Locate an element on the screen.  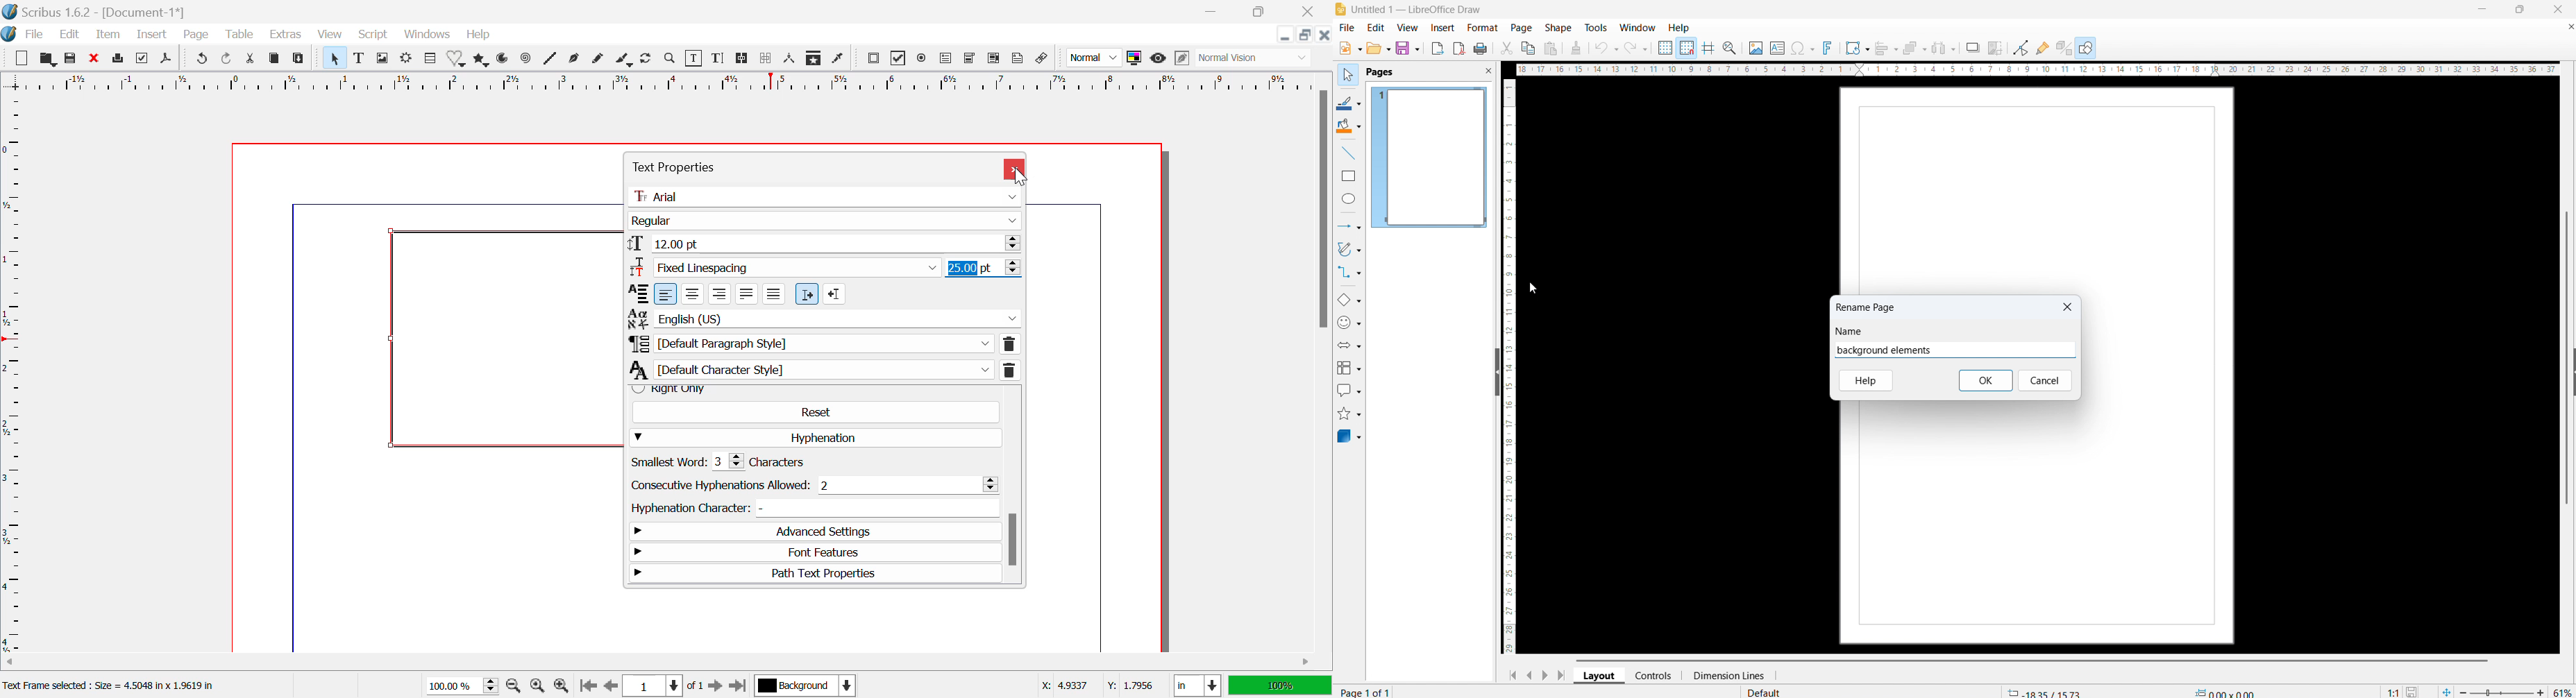
Page is located at coordinates (199, 36).